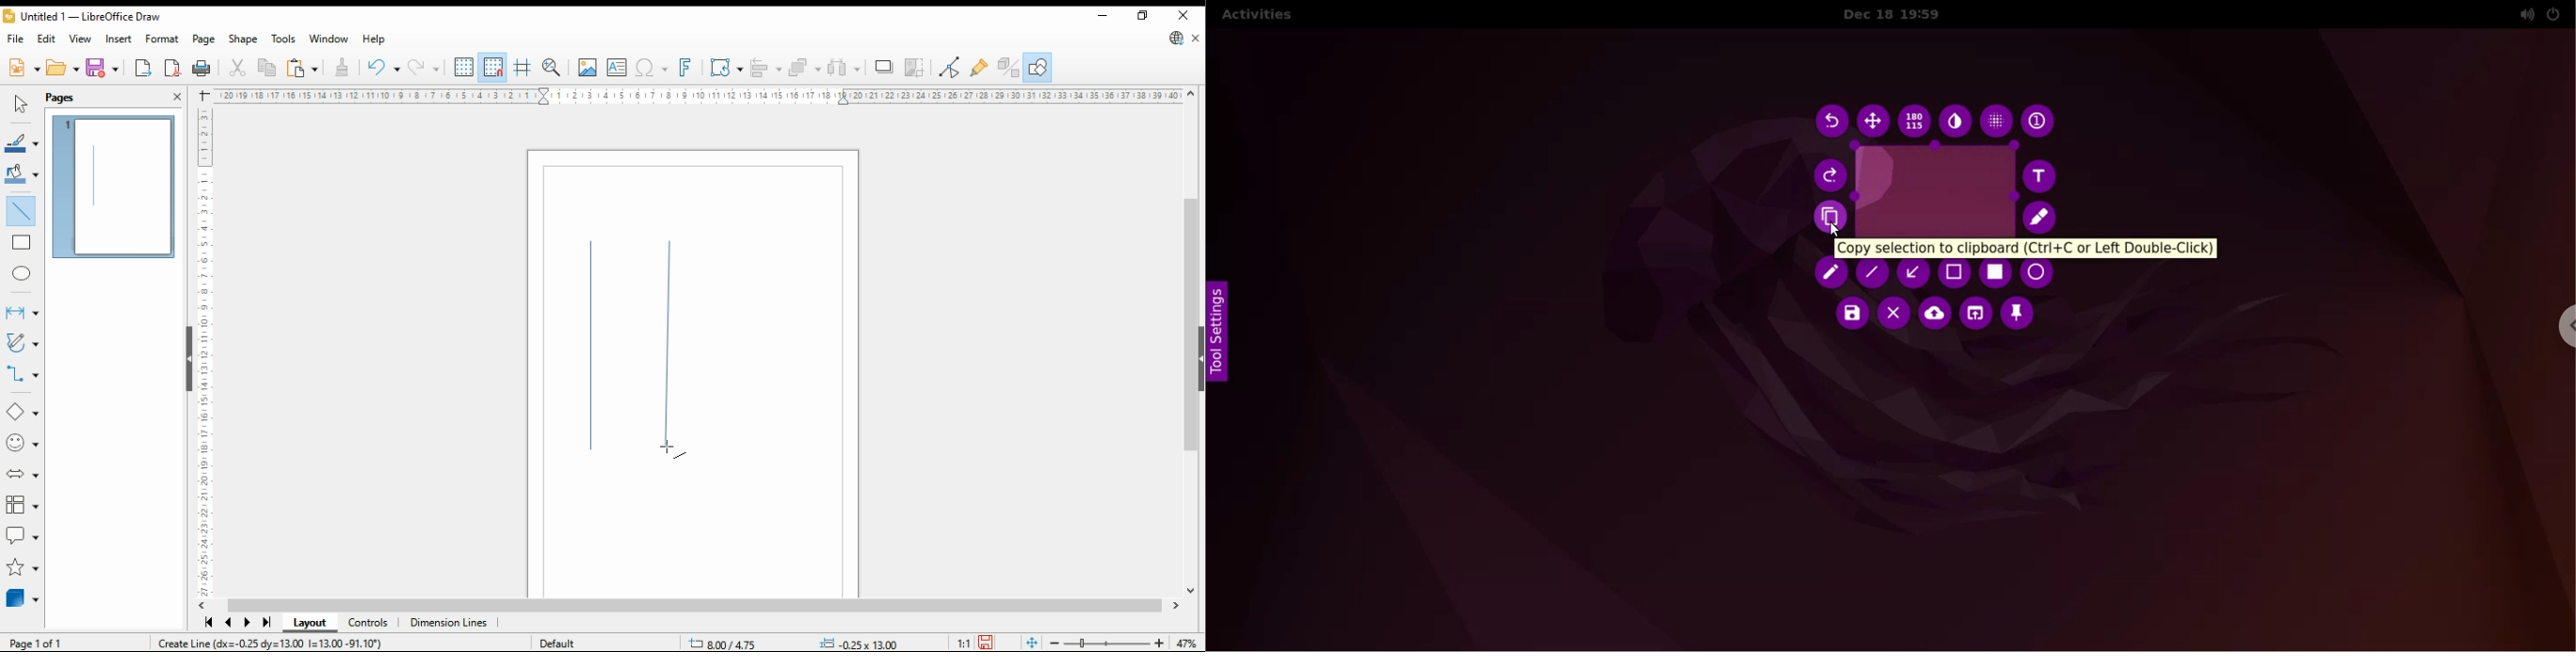  I want to click on crop, so click(915, 67).